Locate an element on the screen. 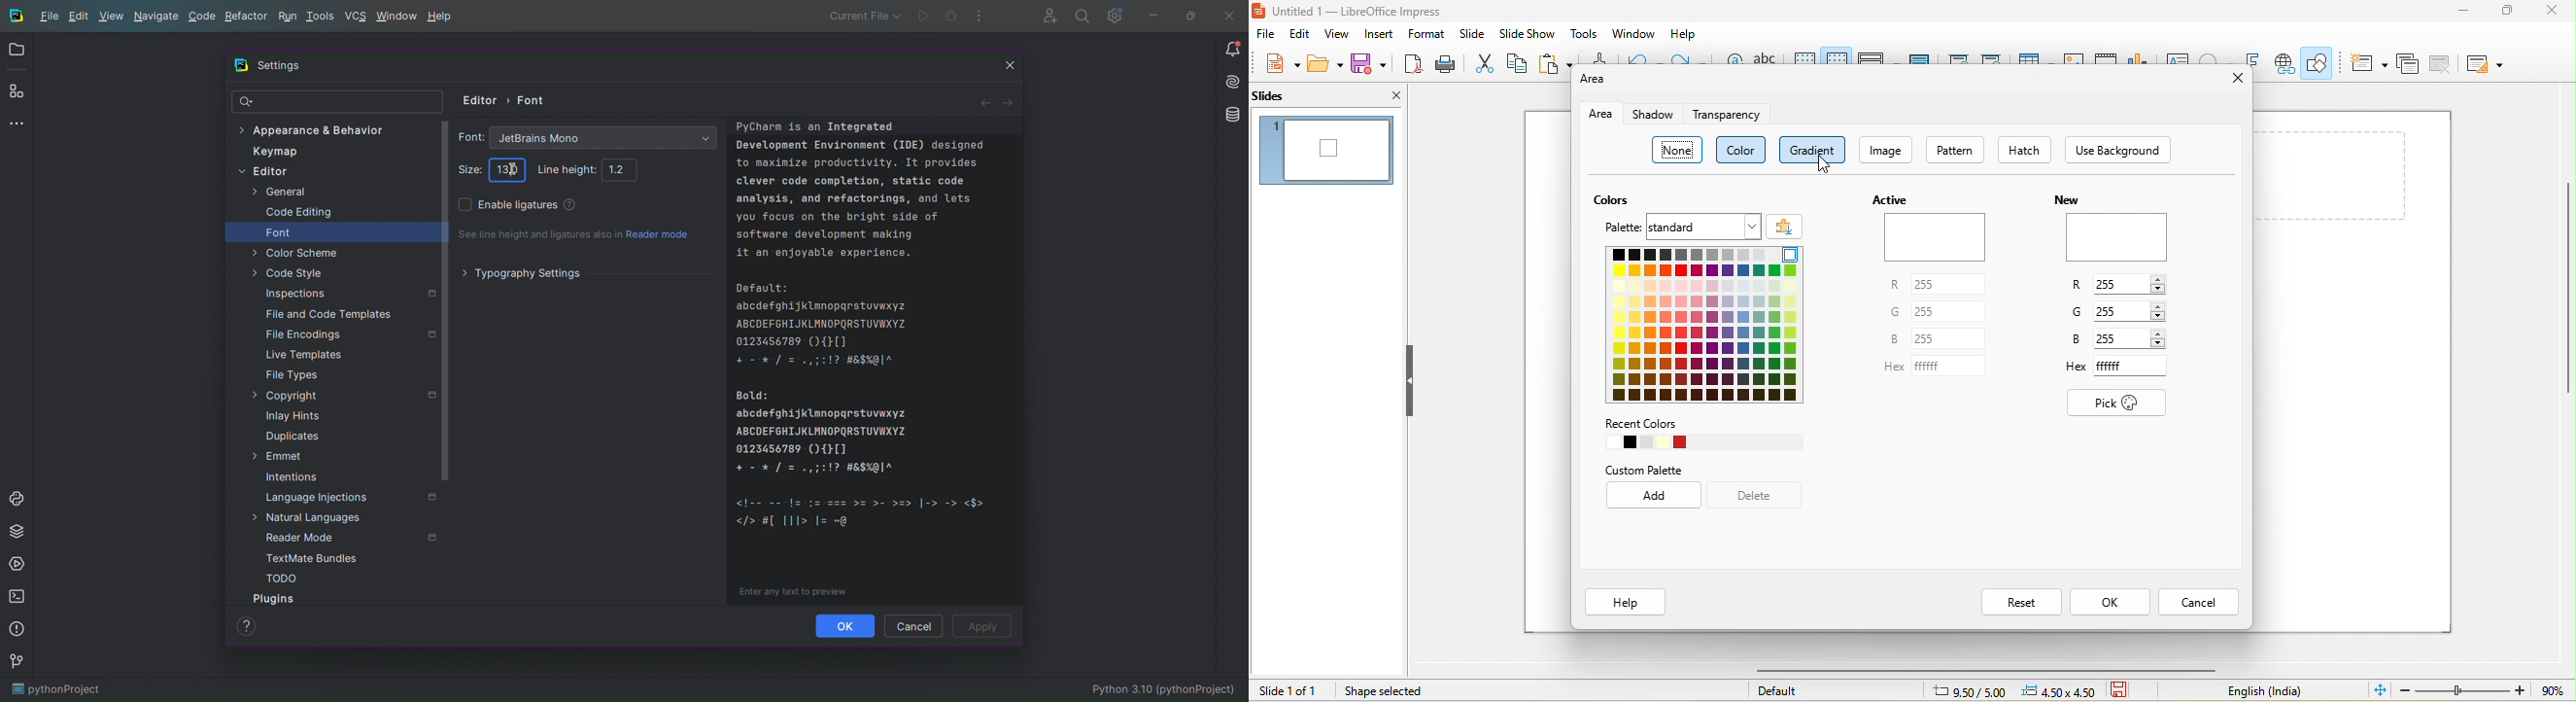 The image size is (2576, 728). pick is located at coordinates (2126, 404).